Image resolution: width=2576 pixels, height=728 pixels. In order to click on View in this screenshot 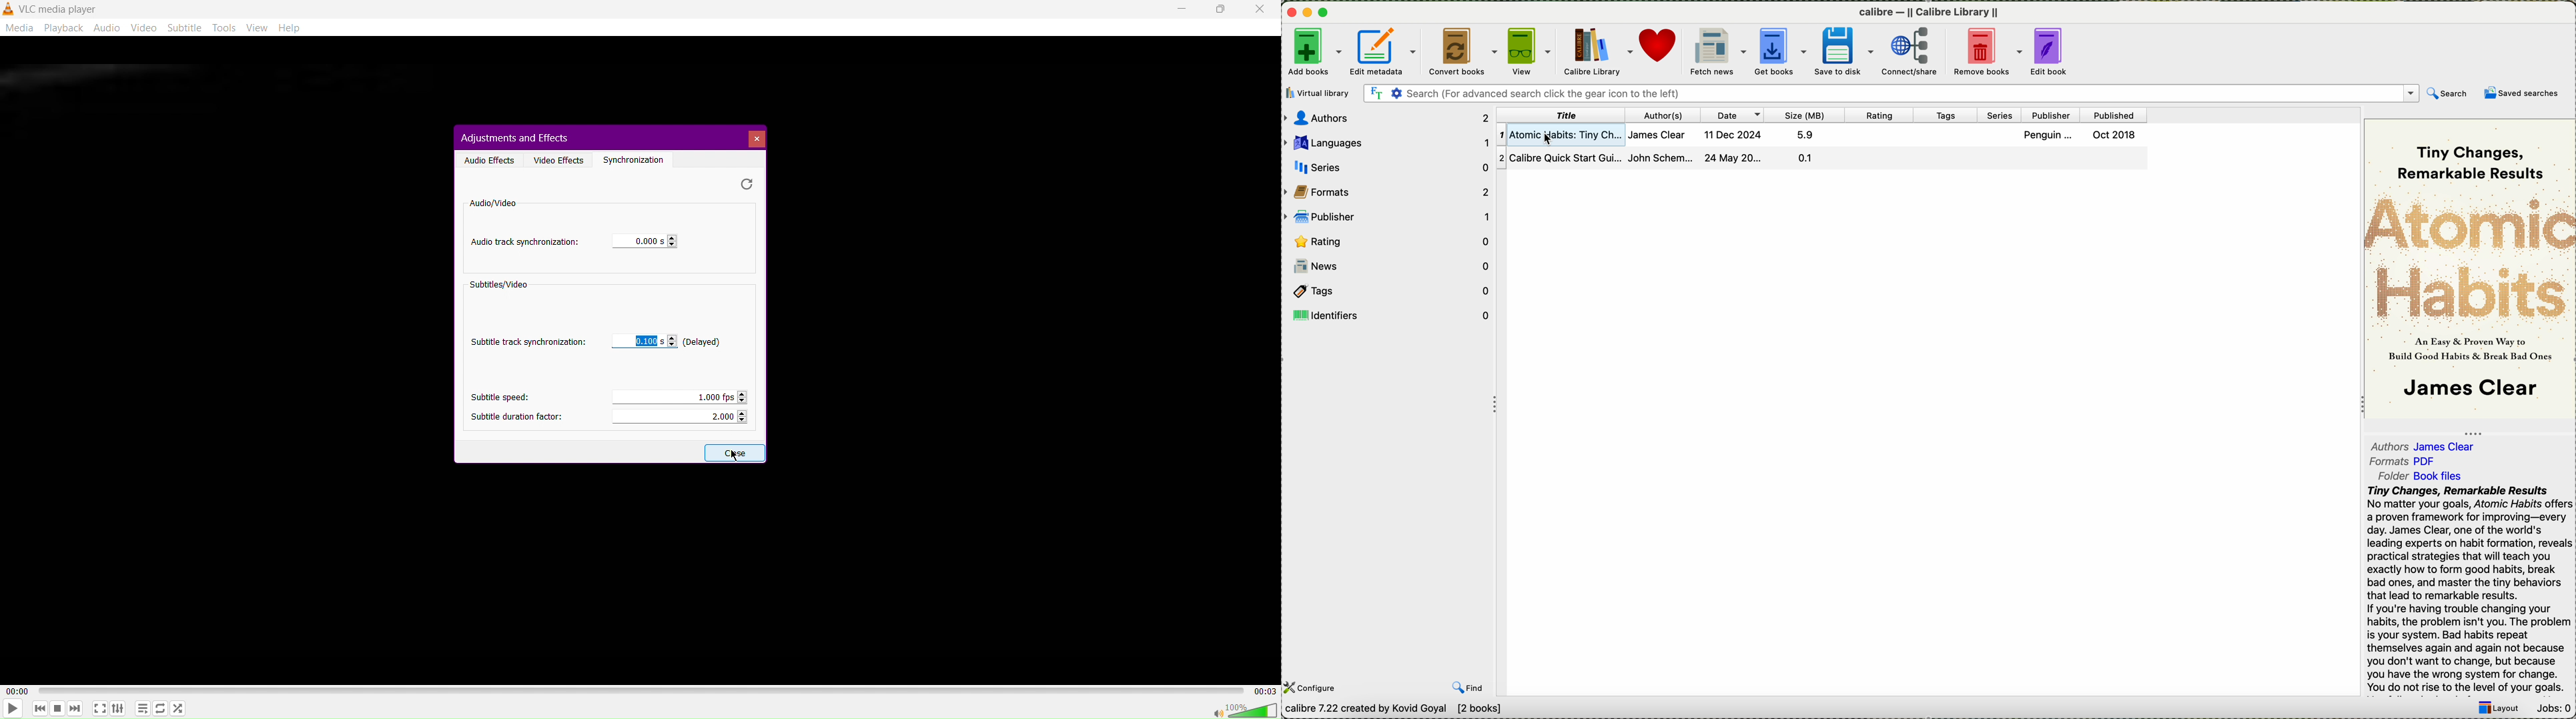, I will do `click(1531, 51)`.